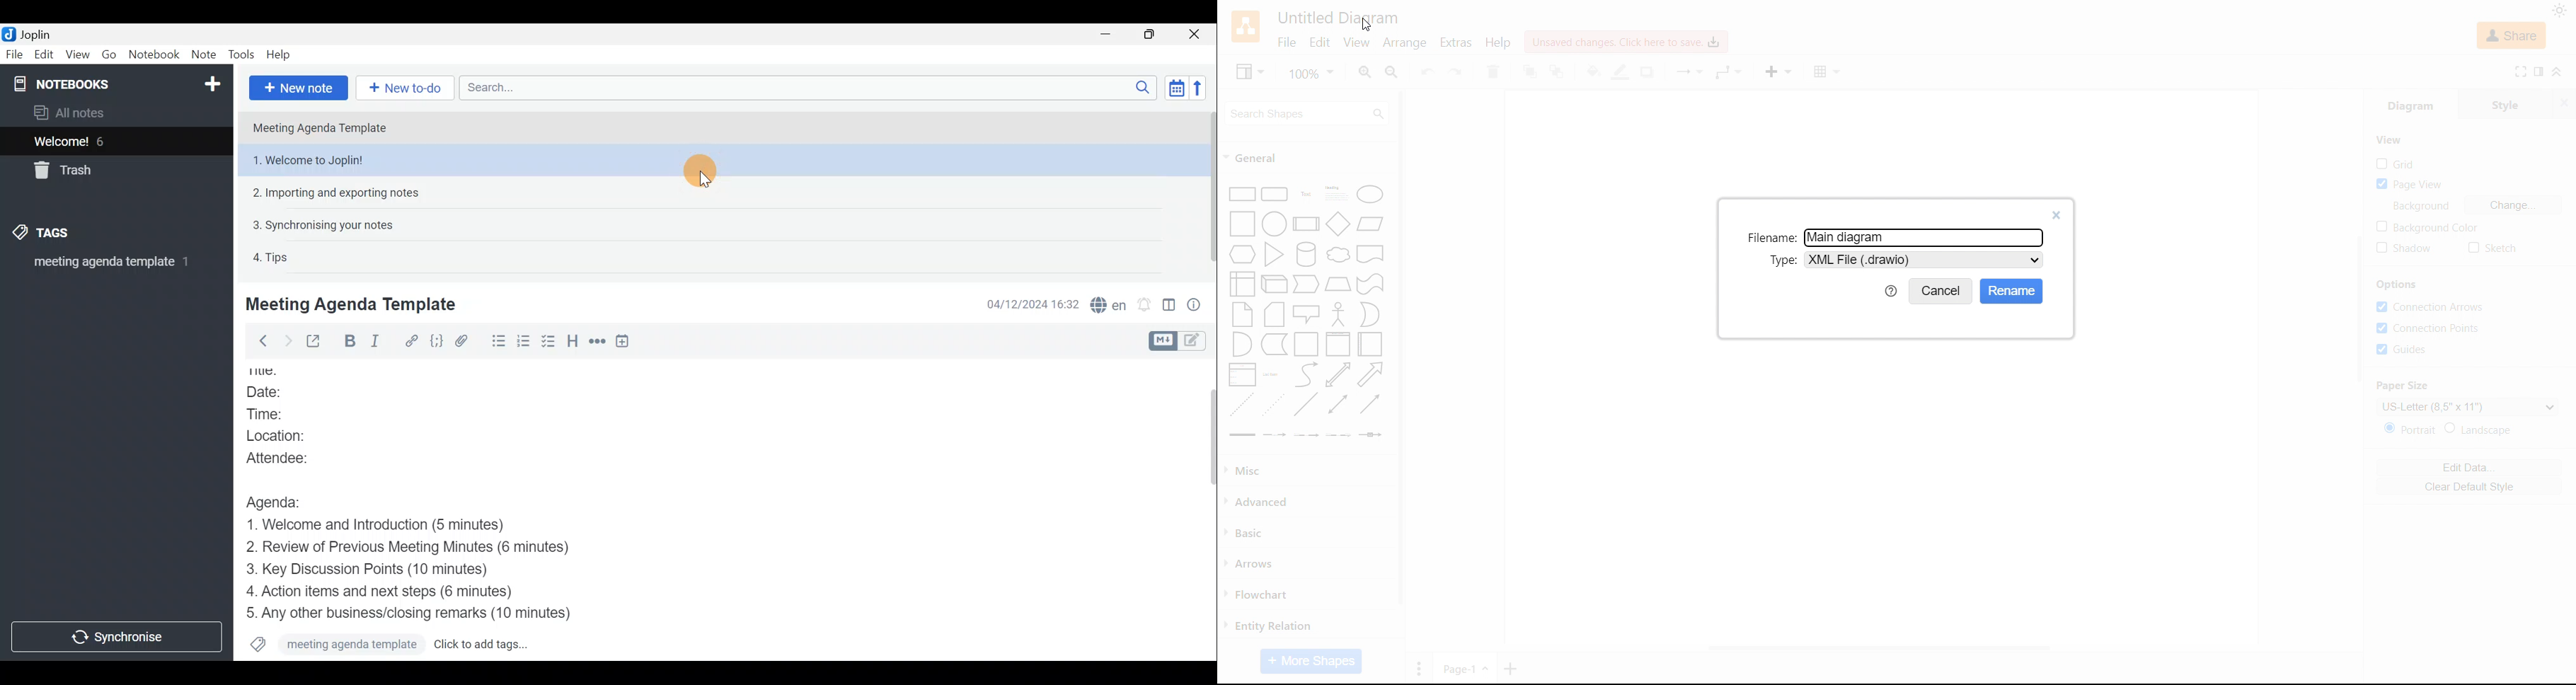  Describe the element at coordinates (1311, 662) in the screenshot. I see `More shapes` at that location.